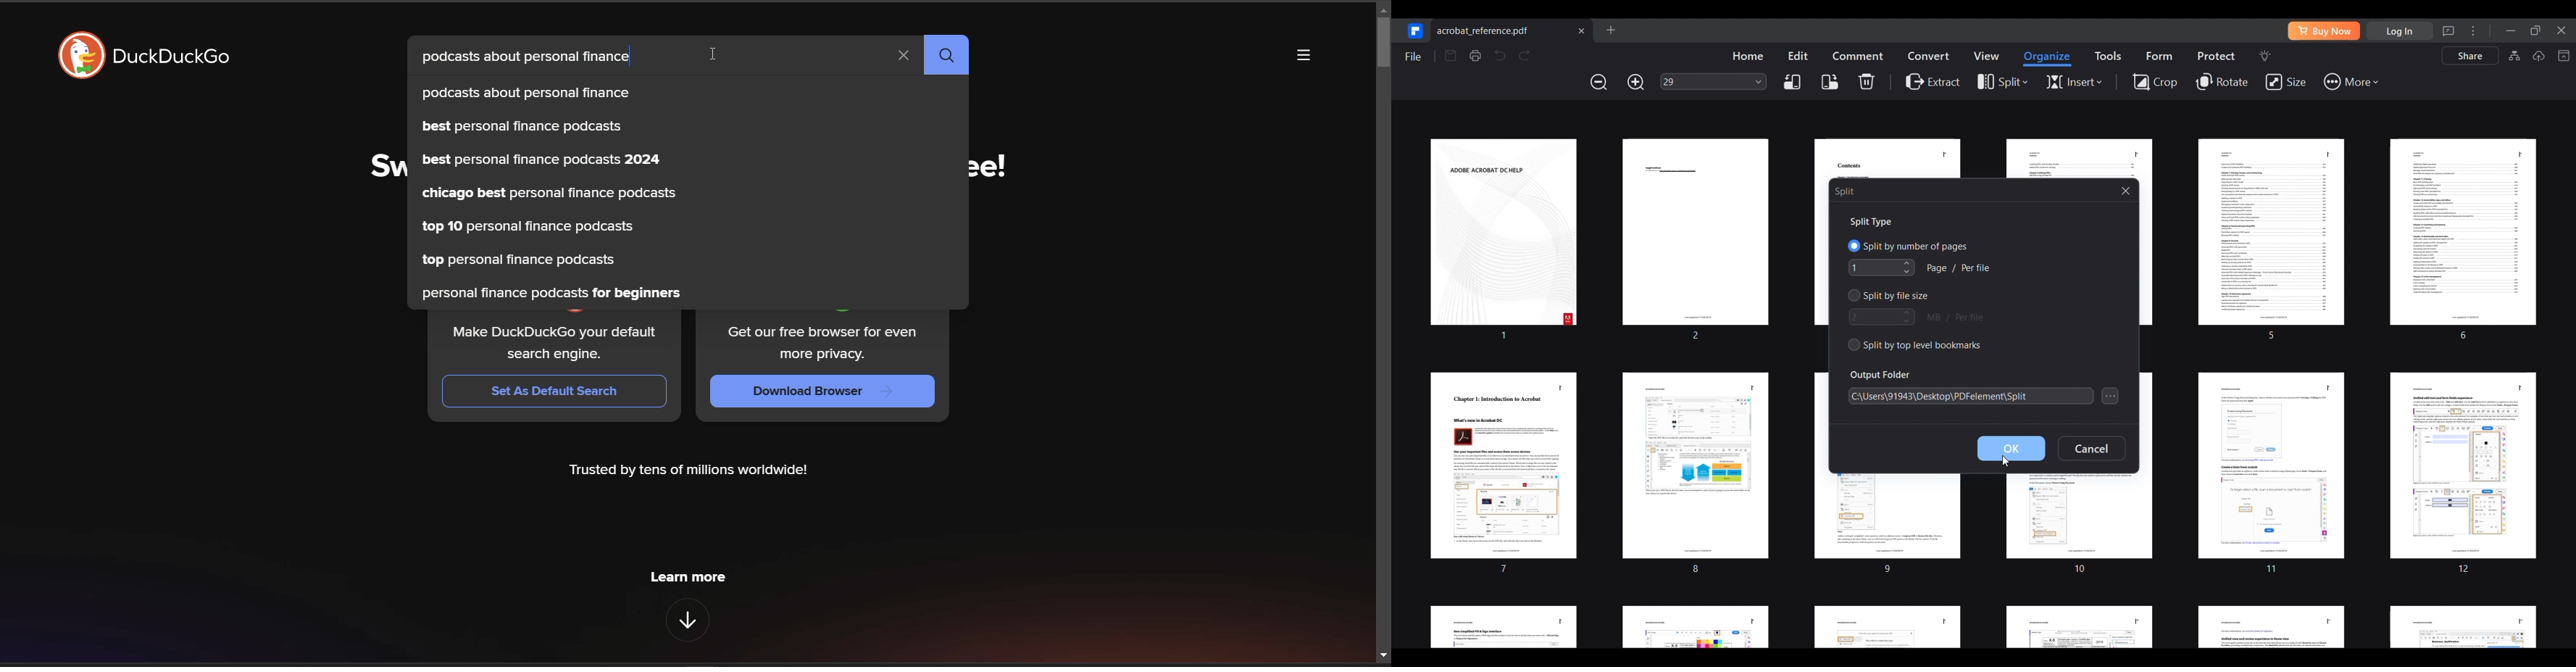 The image size is (2576, 672). I want to click on Make DuckDuckGo your default
search engine., so click(554, 344).